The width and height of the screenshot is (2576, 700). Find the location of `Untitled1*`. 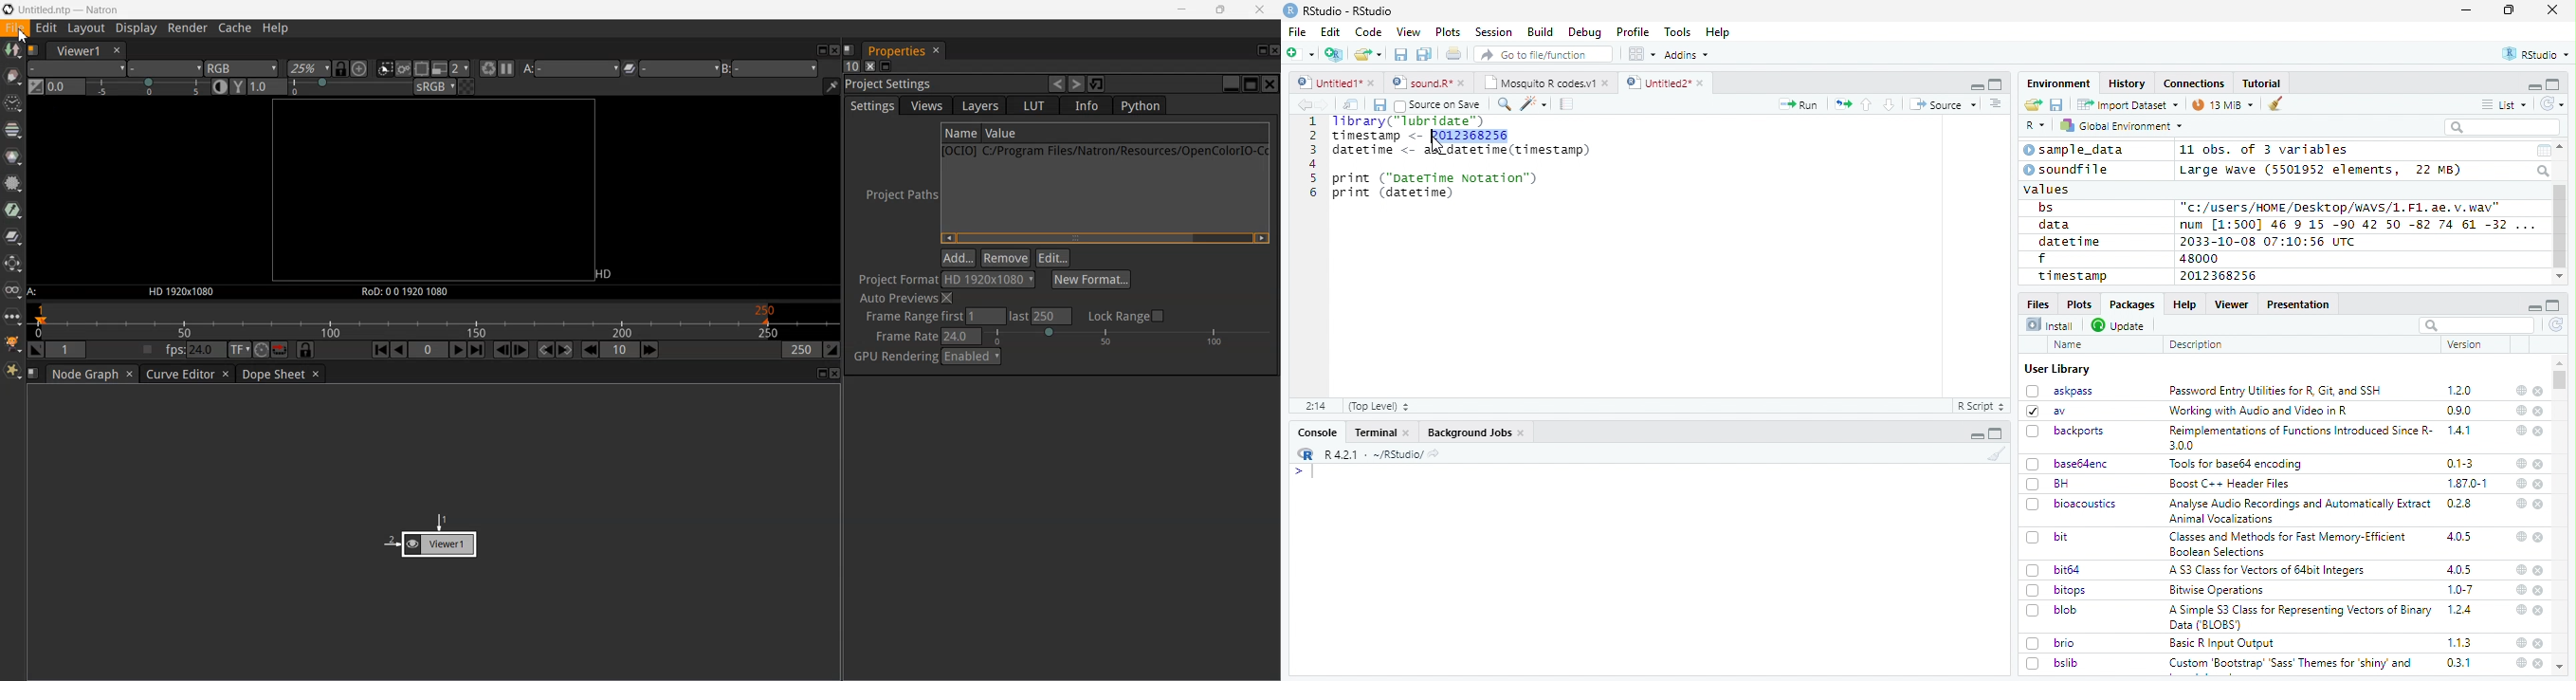

Untitled1* is located at coordinates (1335, 83).